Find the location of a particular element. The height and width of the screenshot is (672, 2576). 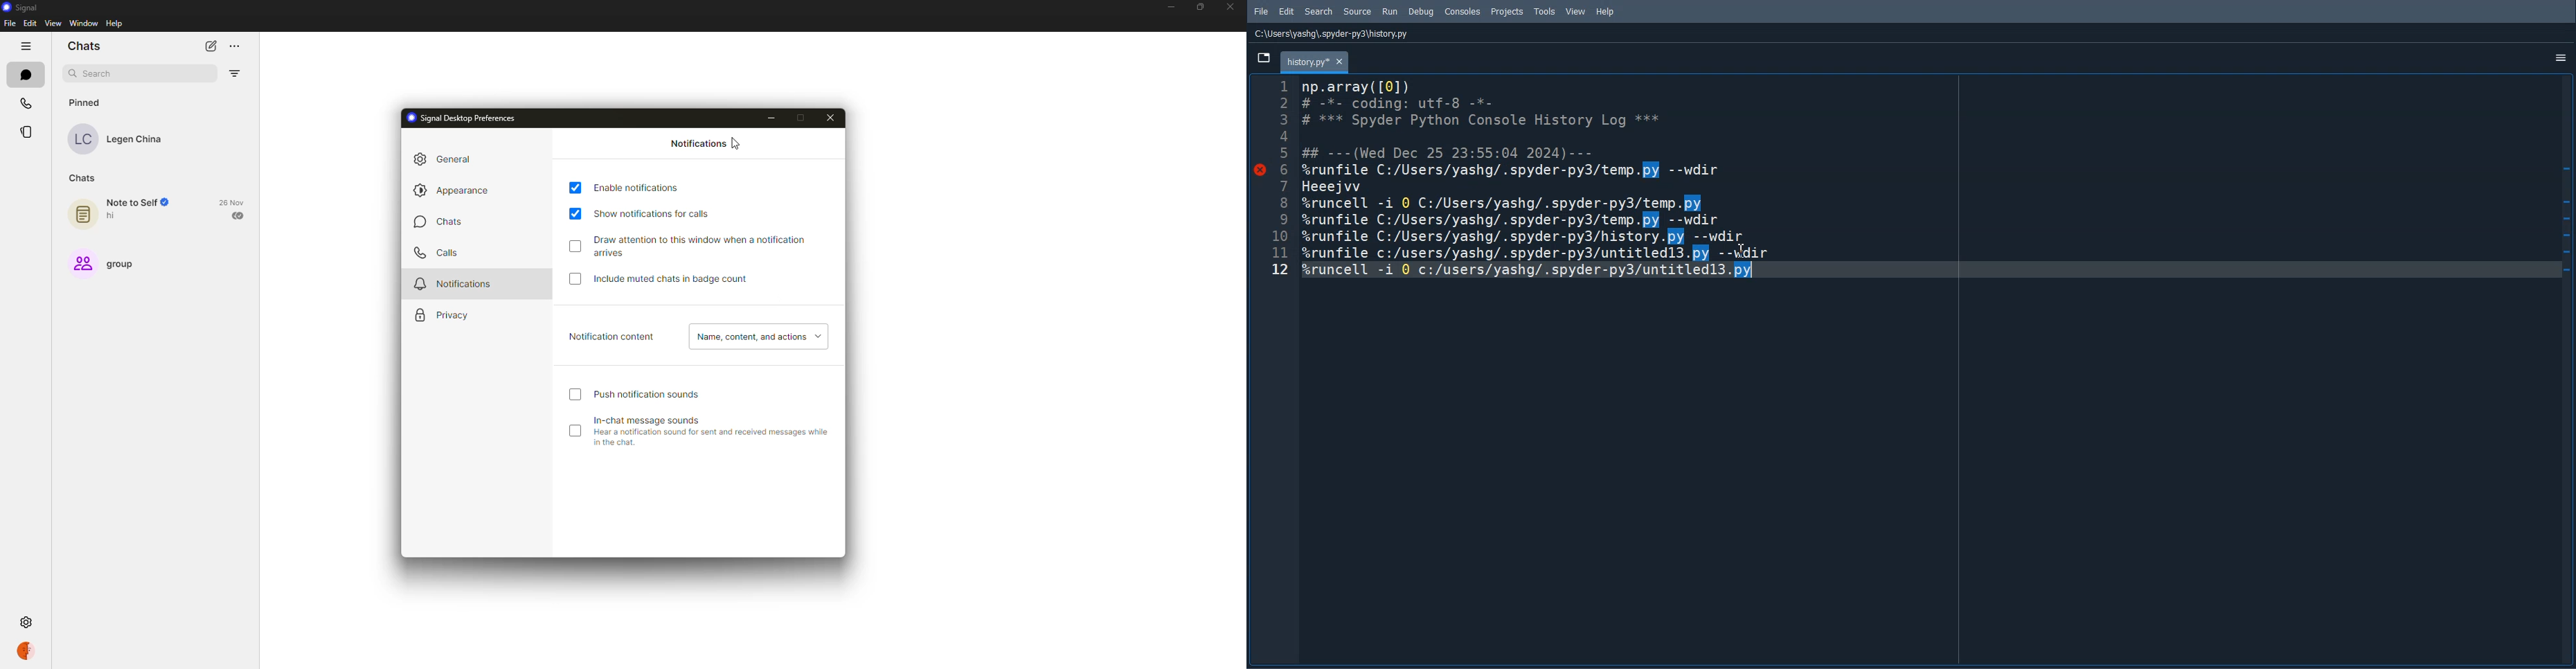

profile is located at coordinates (26, 652).